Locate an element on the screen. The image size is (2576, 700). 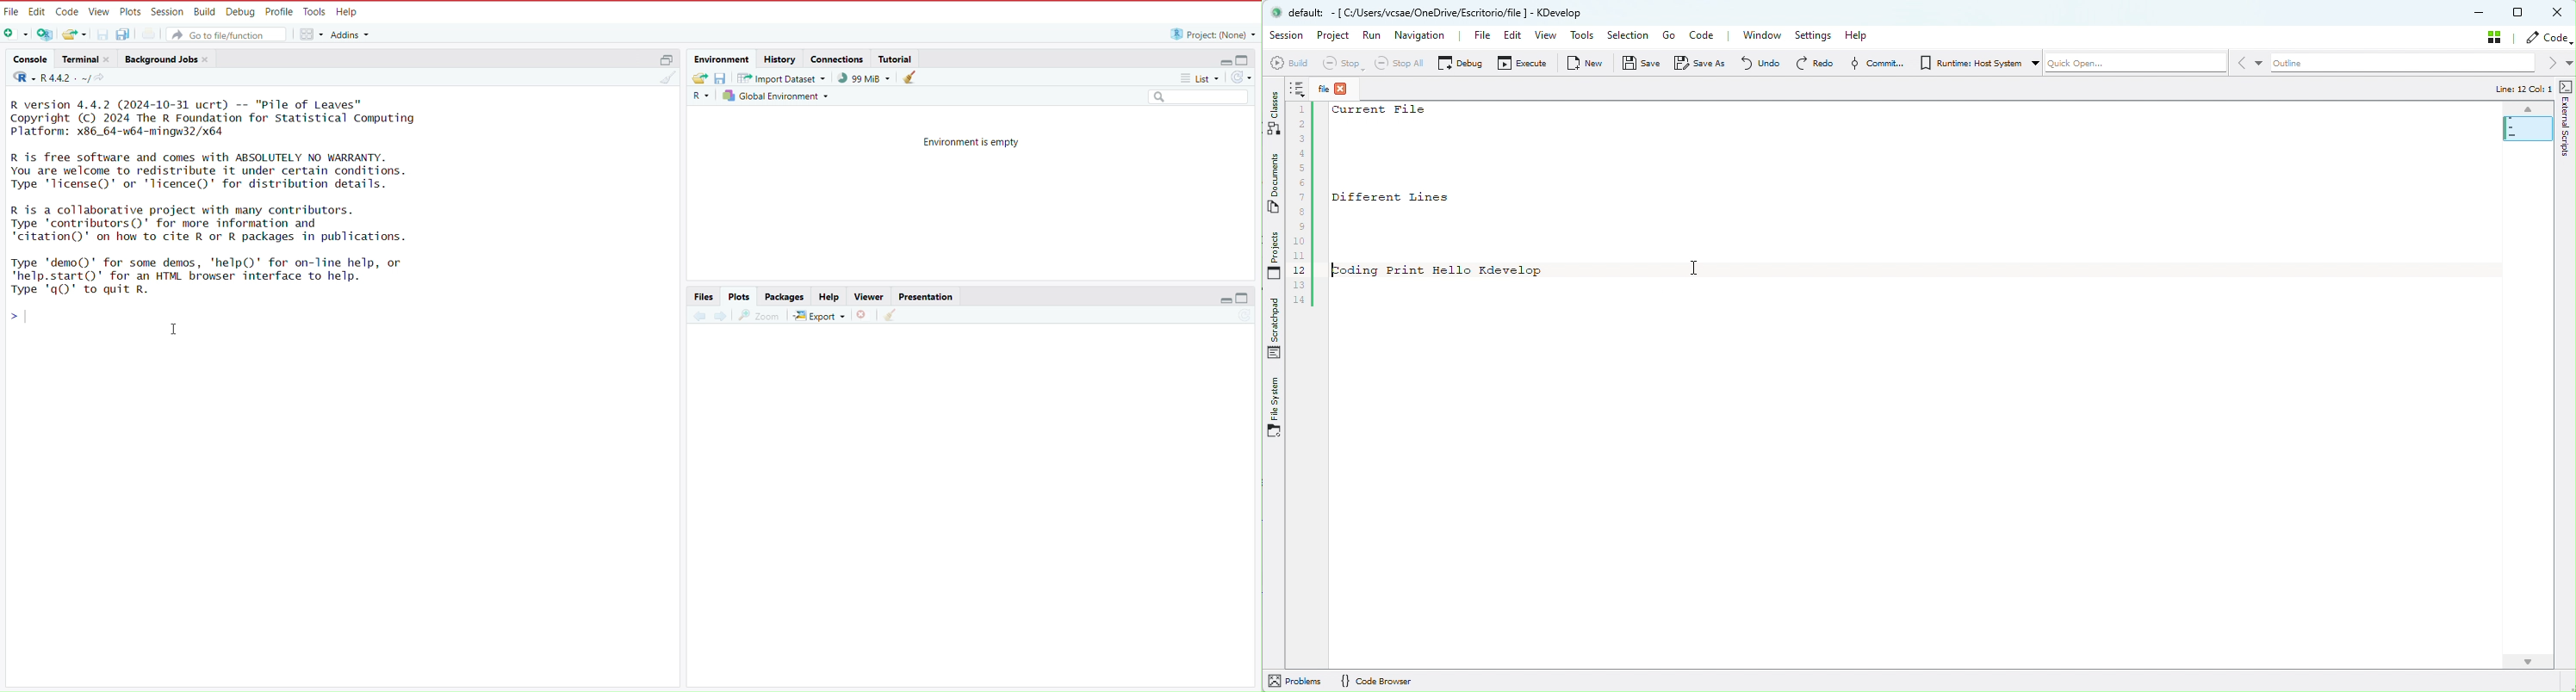
view the current working directory is located at coordinates (103, 78).